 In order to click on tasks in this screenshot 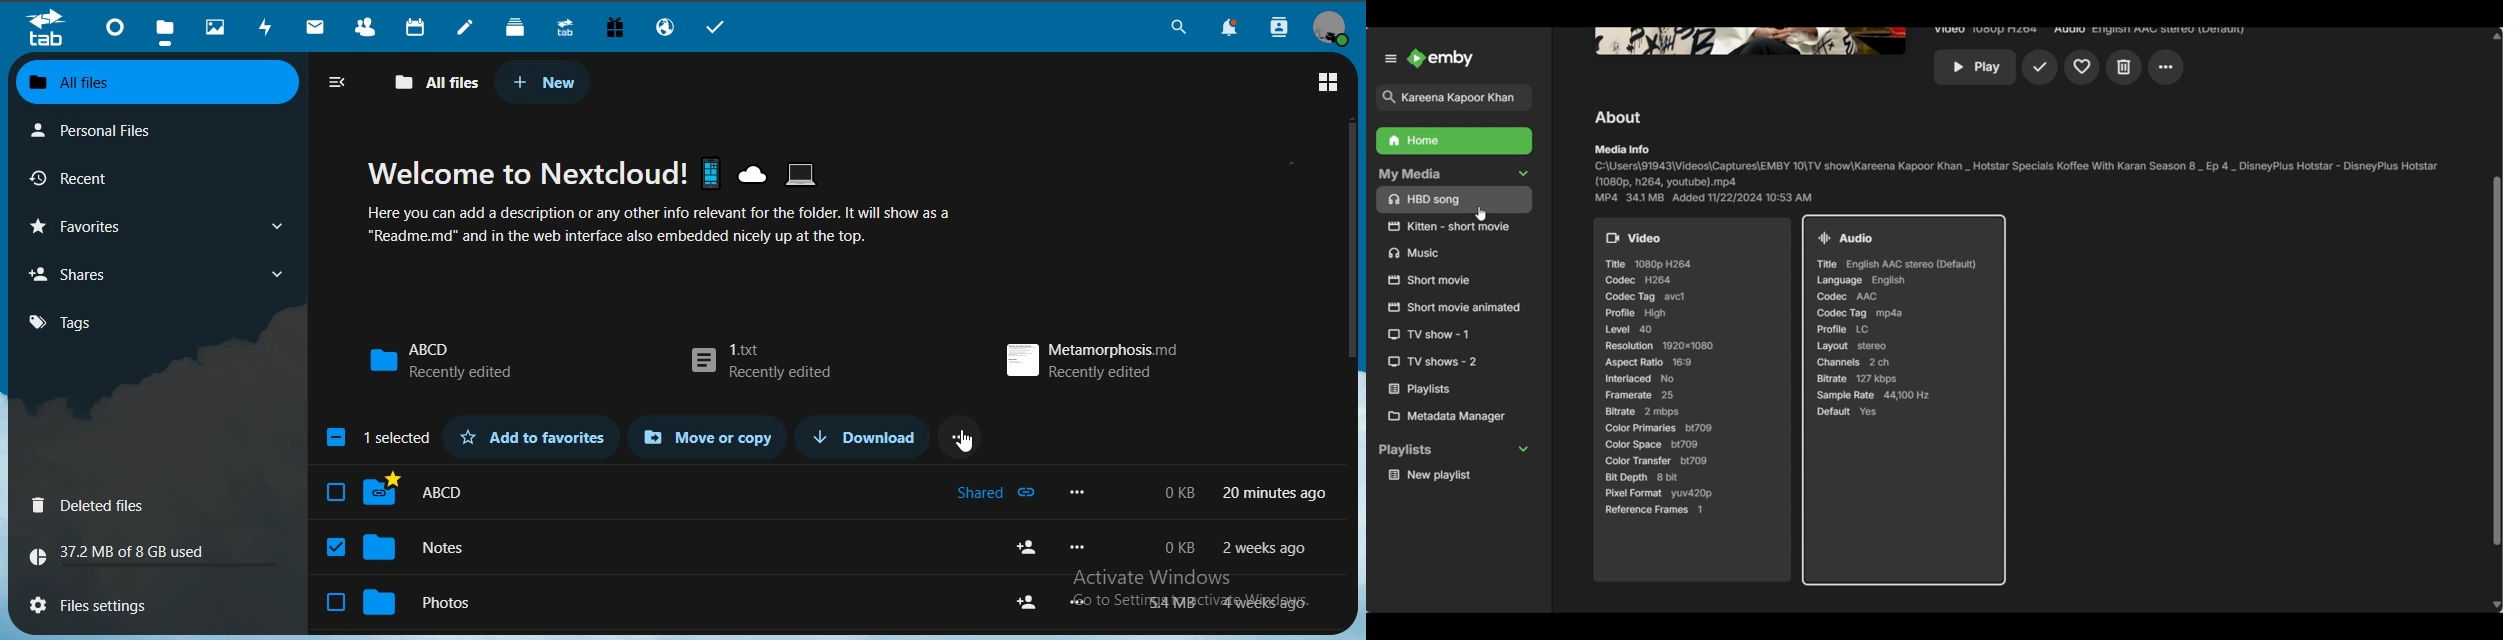, I will do `click(719, 27)`.